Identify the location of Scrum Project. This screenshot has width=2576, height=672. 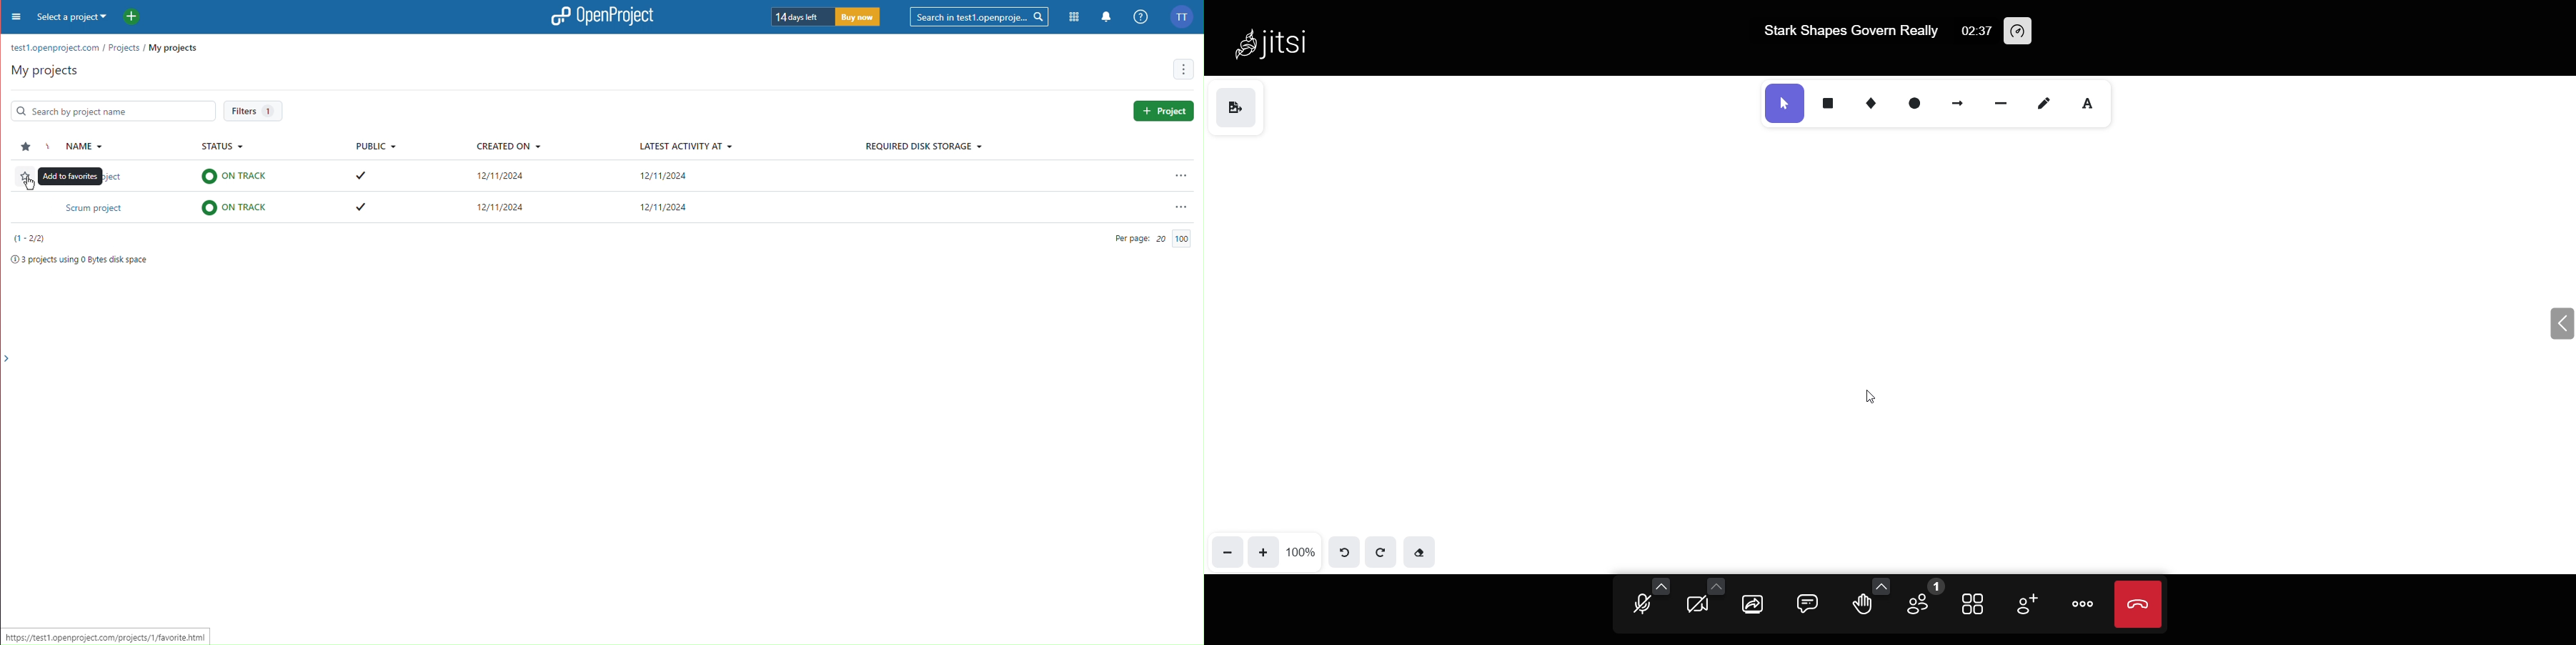
(598, 209).